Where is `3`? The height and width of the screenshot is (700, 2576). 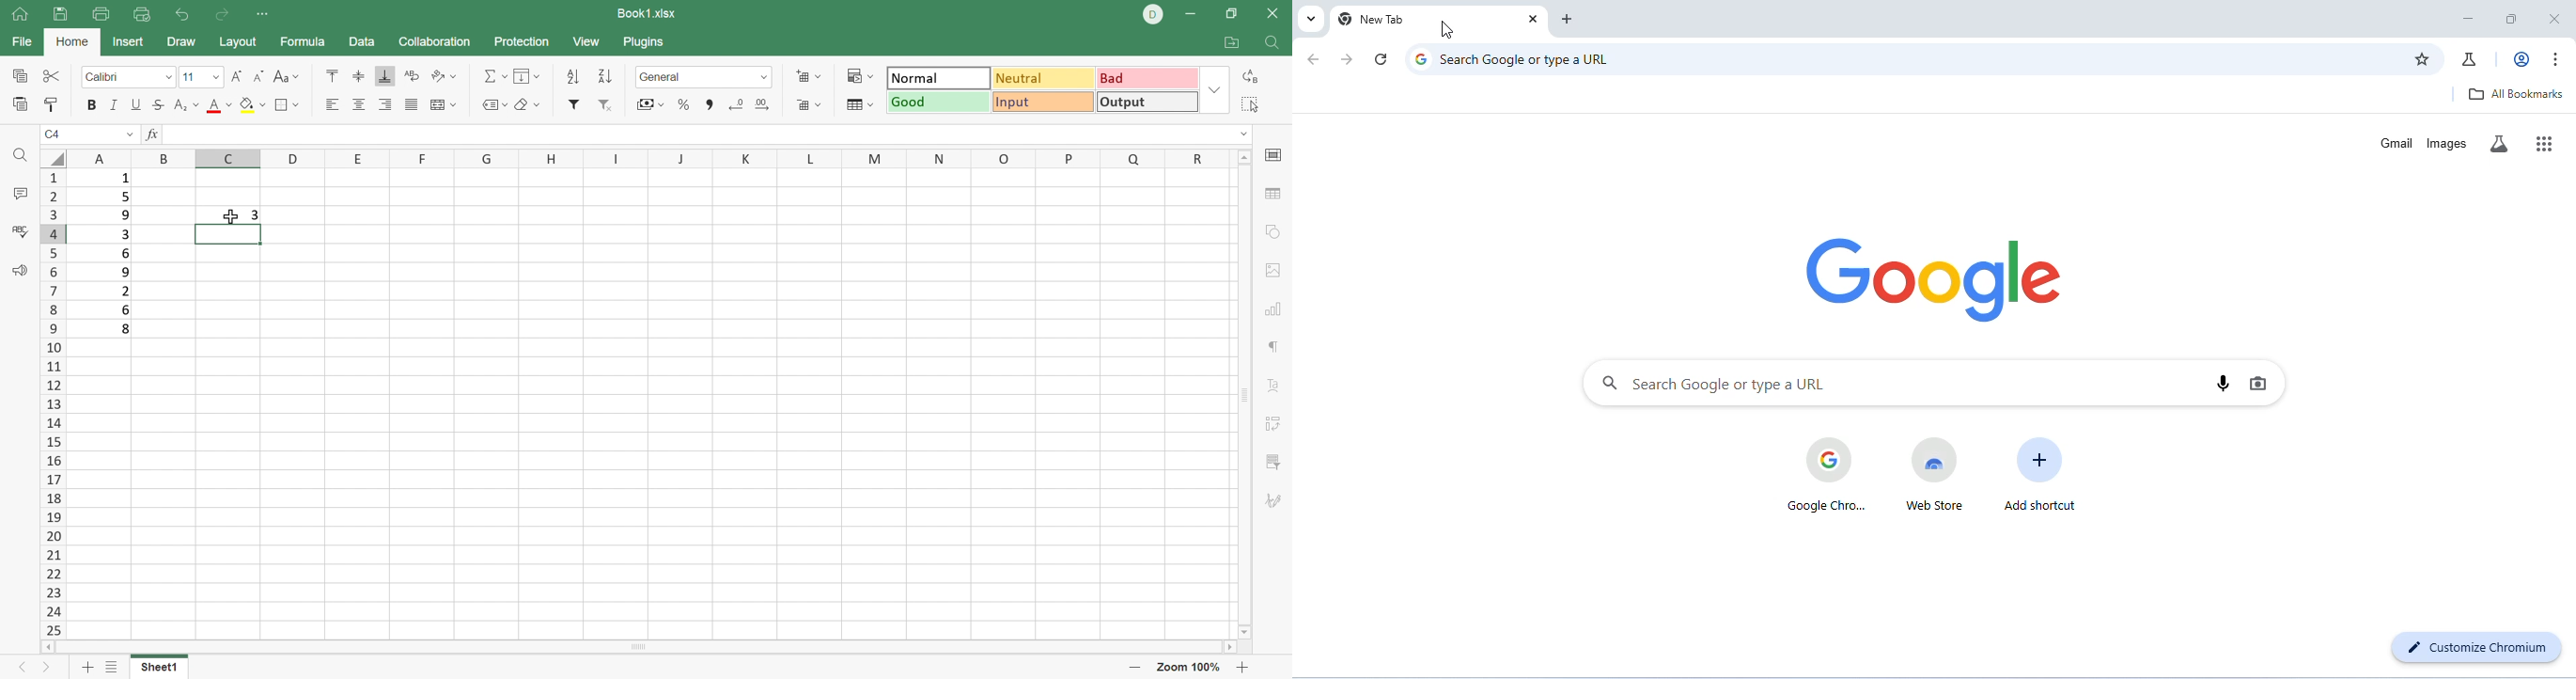 3 is located at coordinates (256, 214).